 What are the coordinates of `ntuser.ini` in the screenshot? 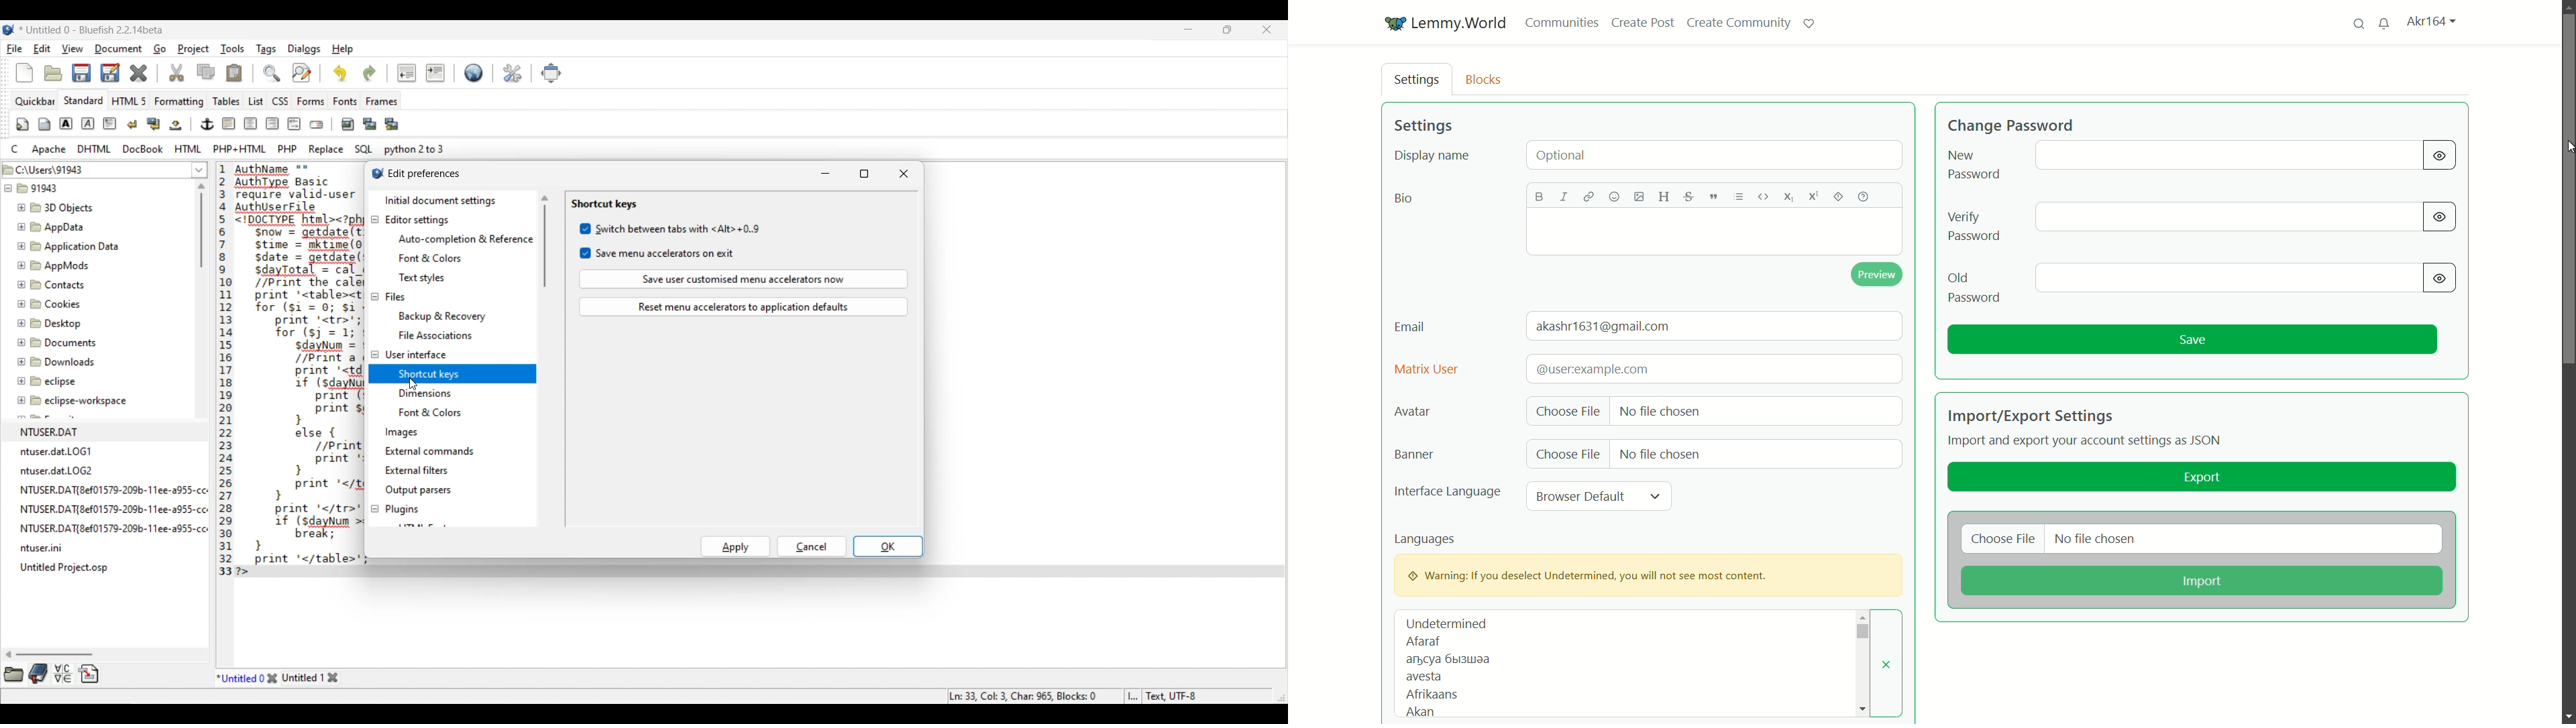 It's located at (44, 548).